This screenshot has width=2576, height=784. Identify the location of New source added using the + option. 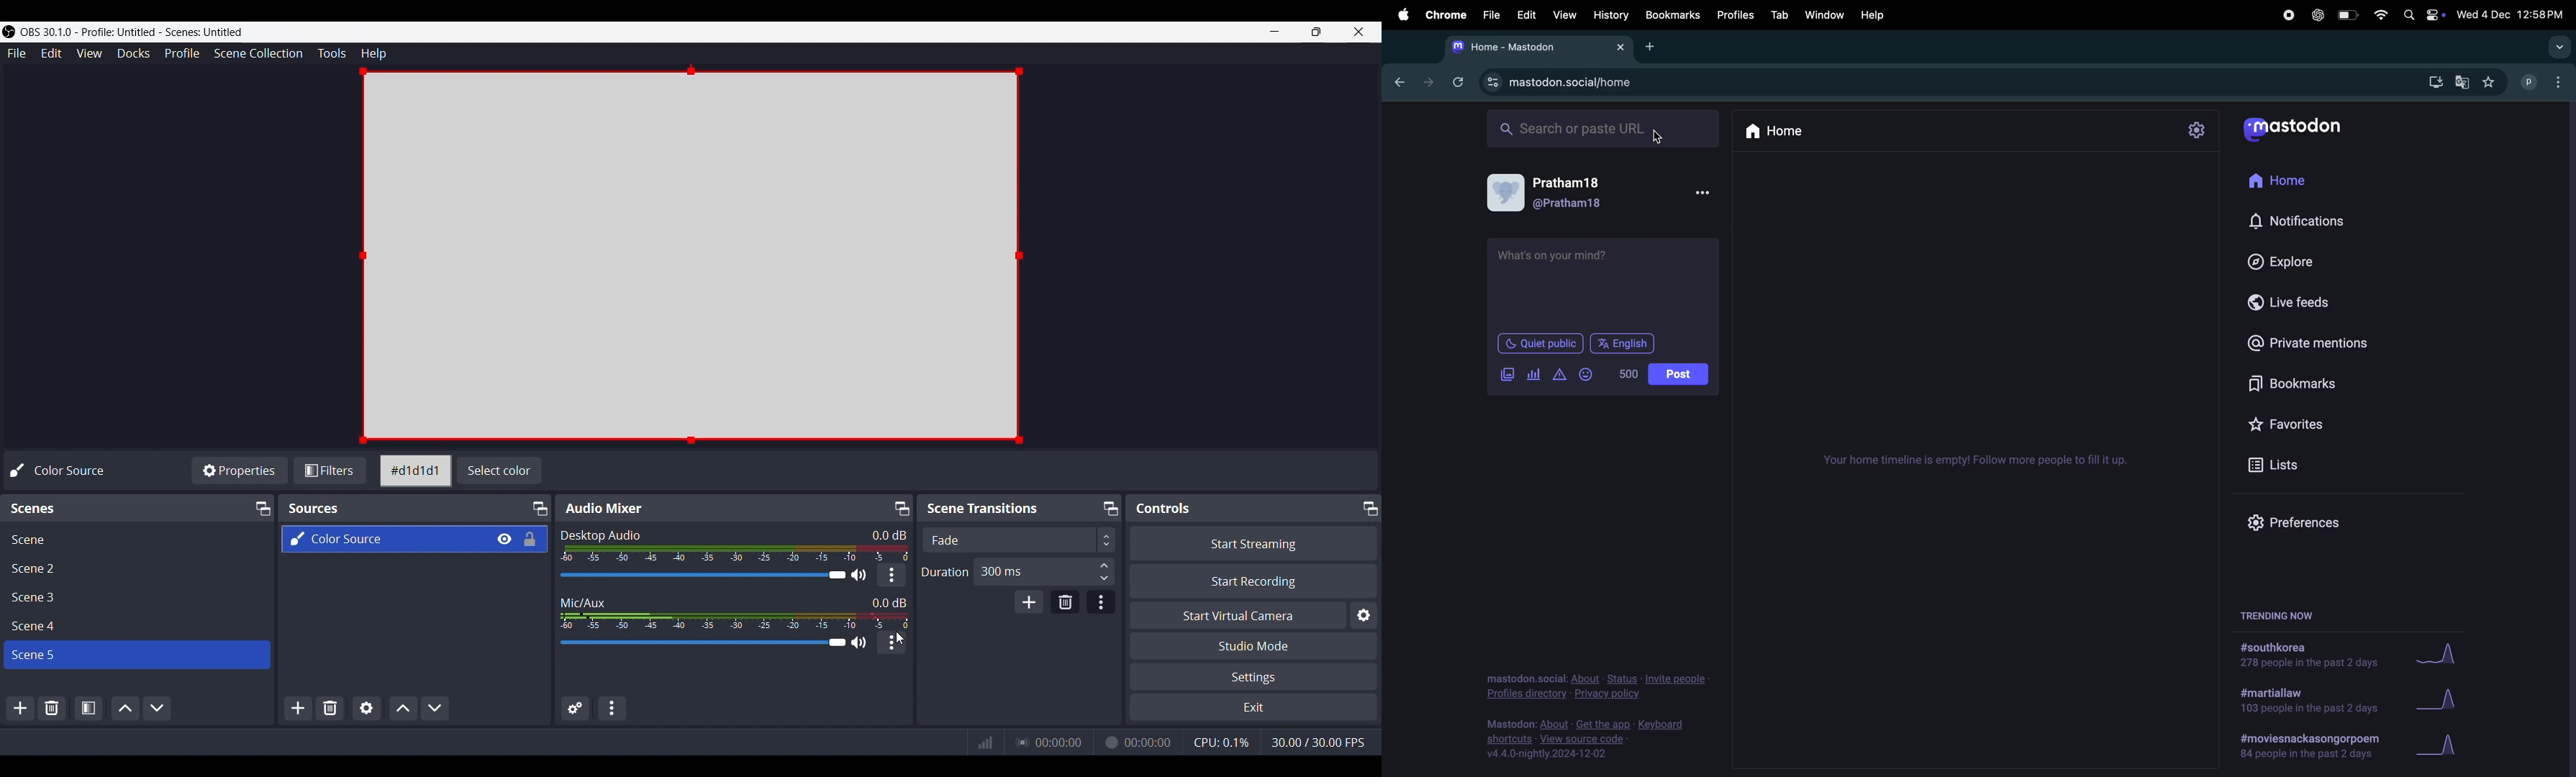
(335, 539).